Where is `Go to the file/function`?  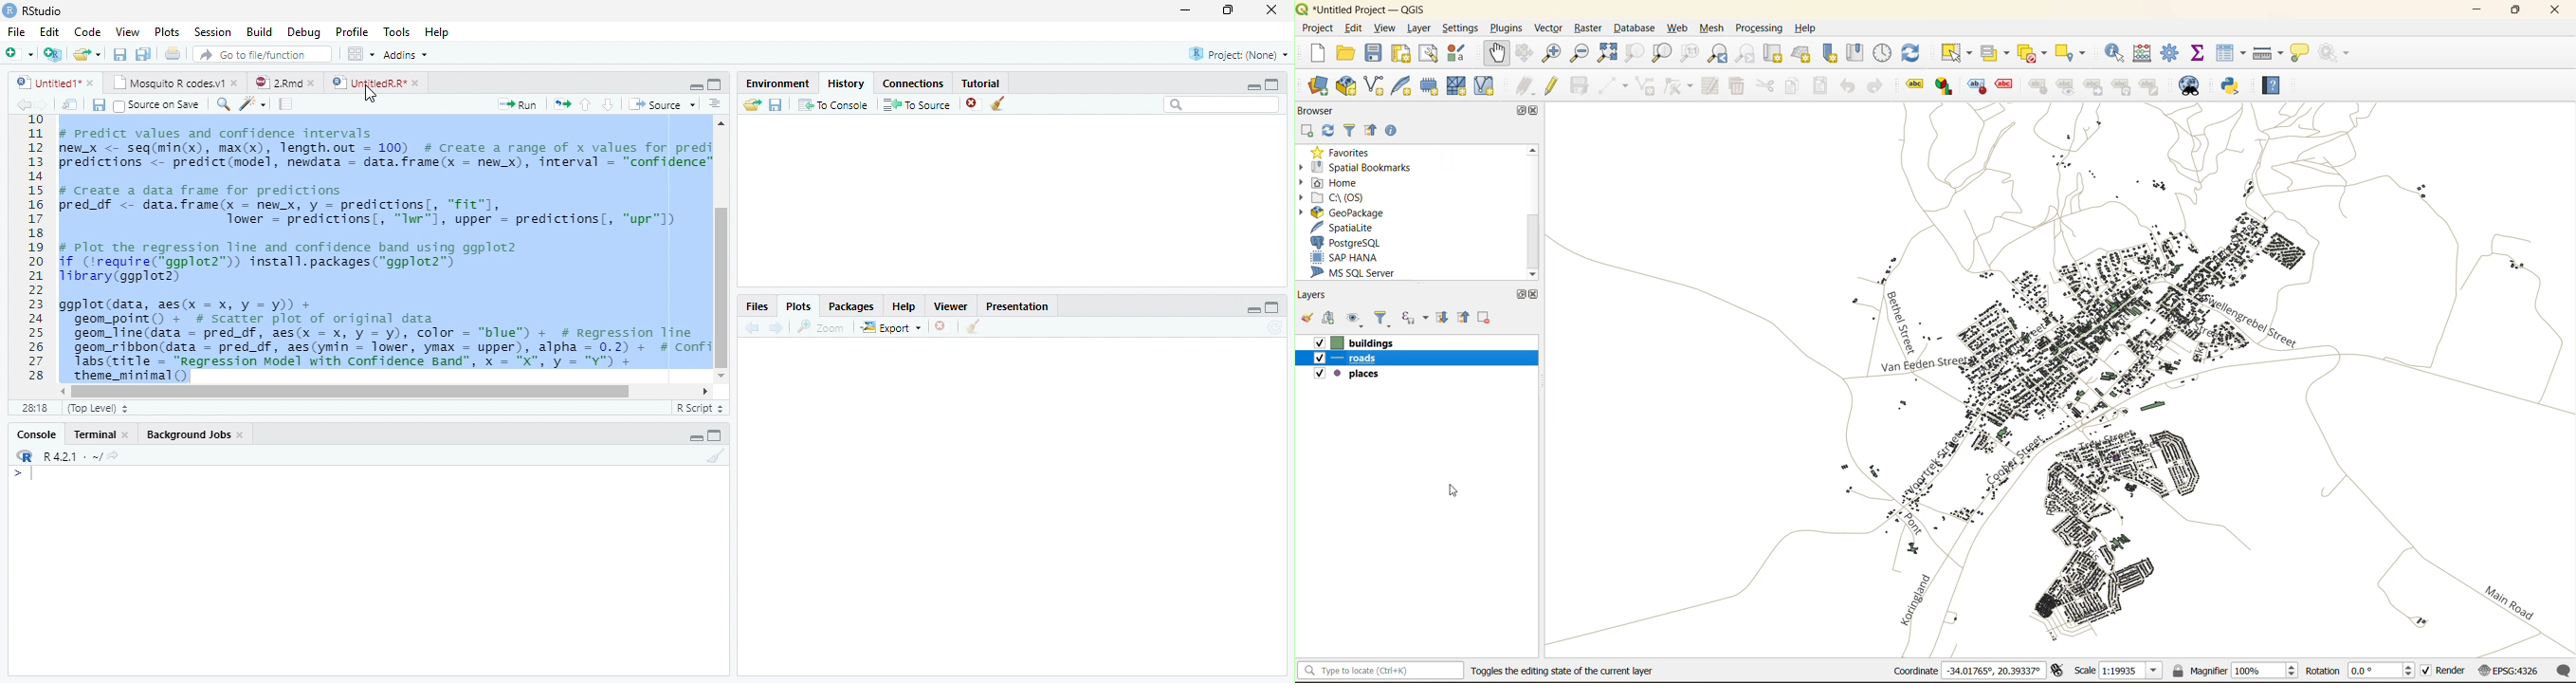
Go to the file/function is located at coordinates (264, 55).